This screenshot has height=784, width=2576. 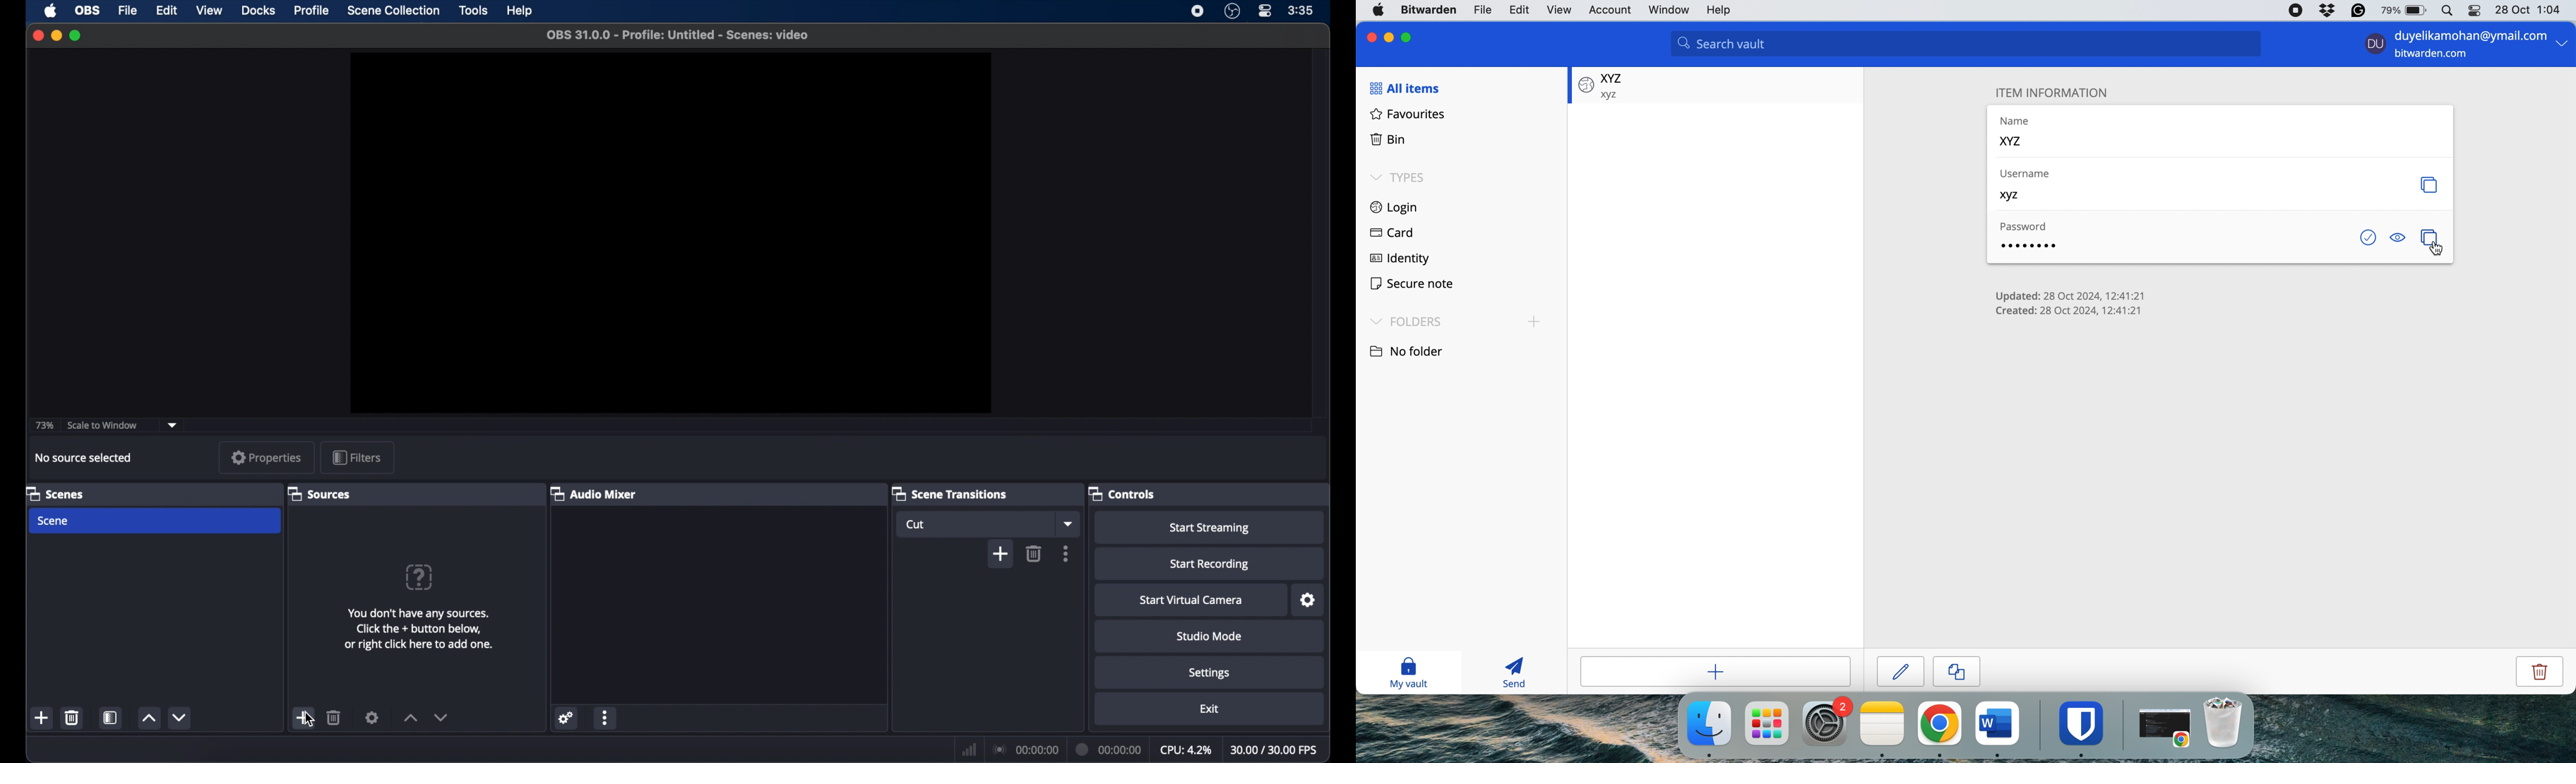 What do you see at coordinates (335, 717) in the screenshot?
I see `delete` at bounding box center [335, 717].